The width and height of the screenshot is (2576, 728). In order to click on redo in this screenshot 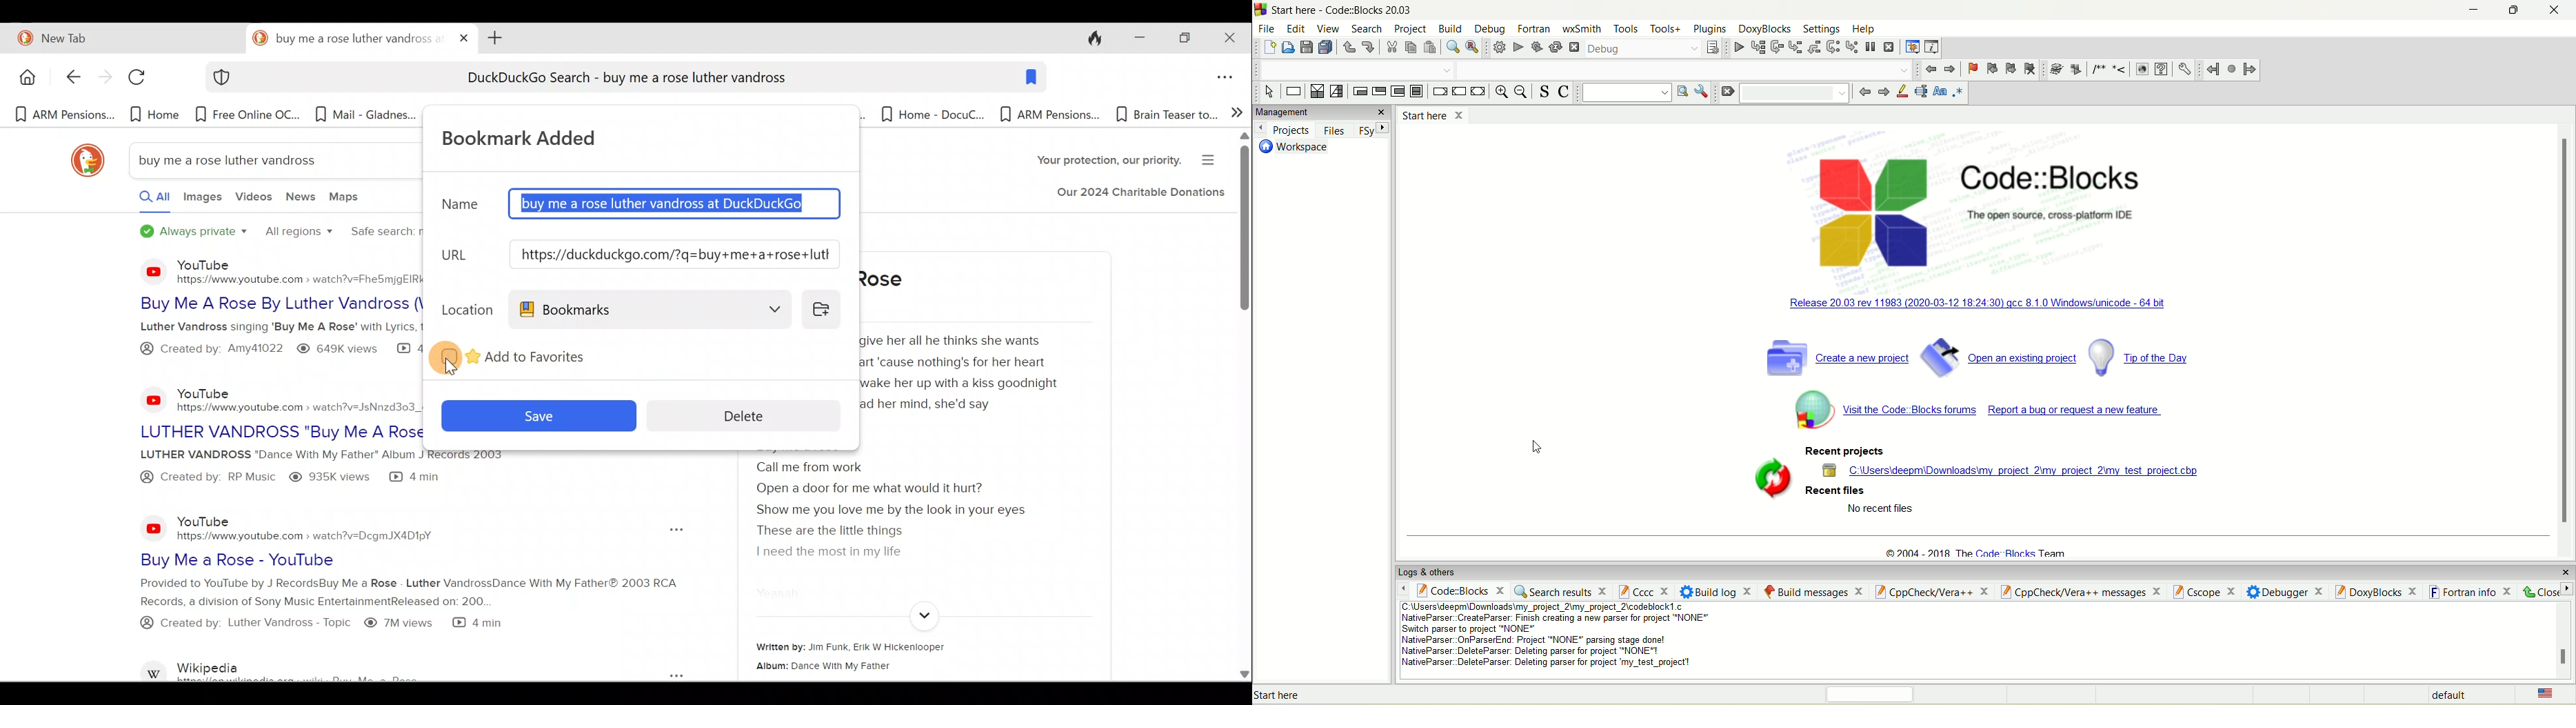, I will do `click(1369, 46)`.